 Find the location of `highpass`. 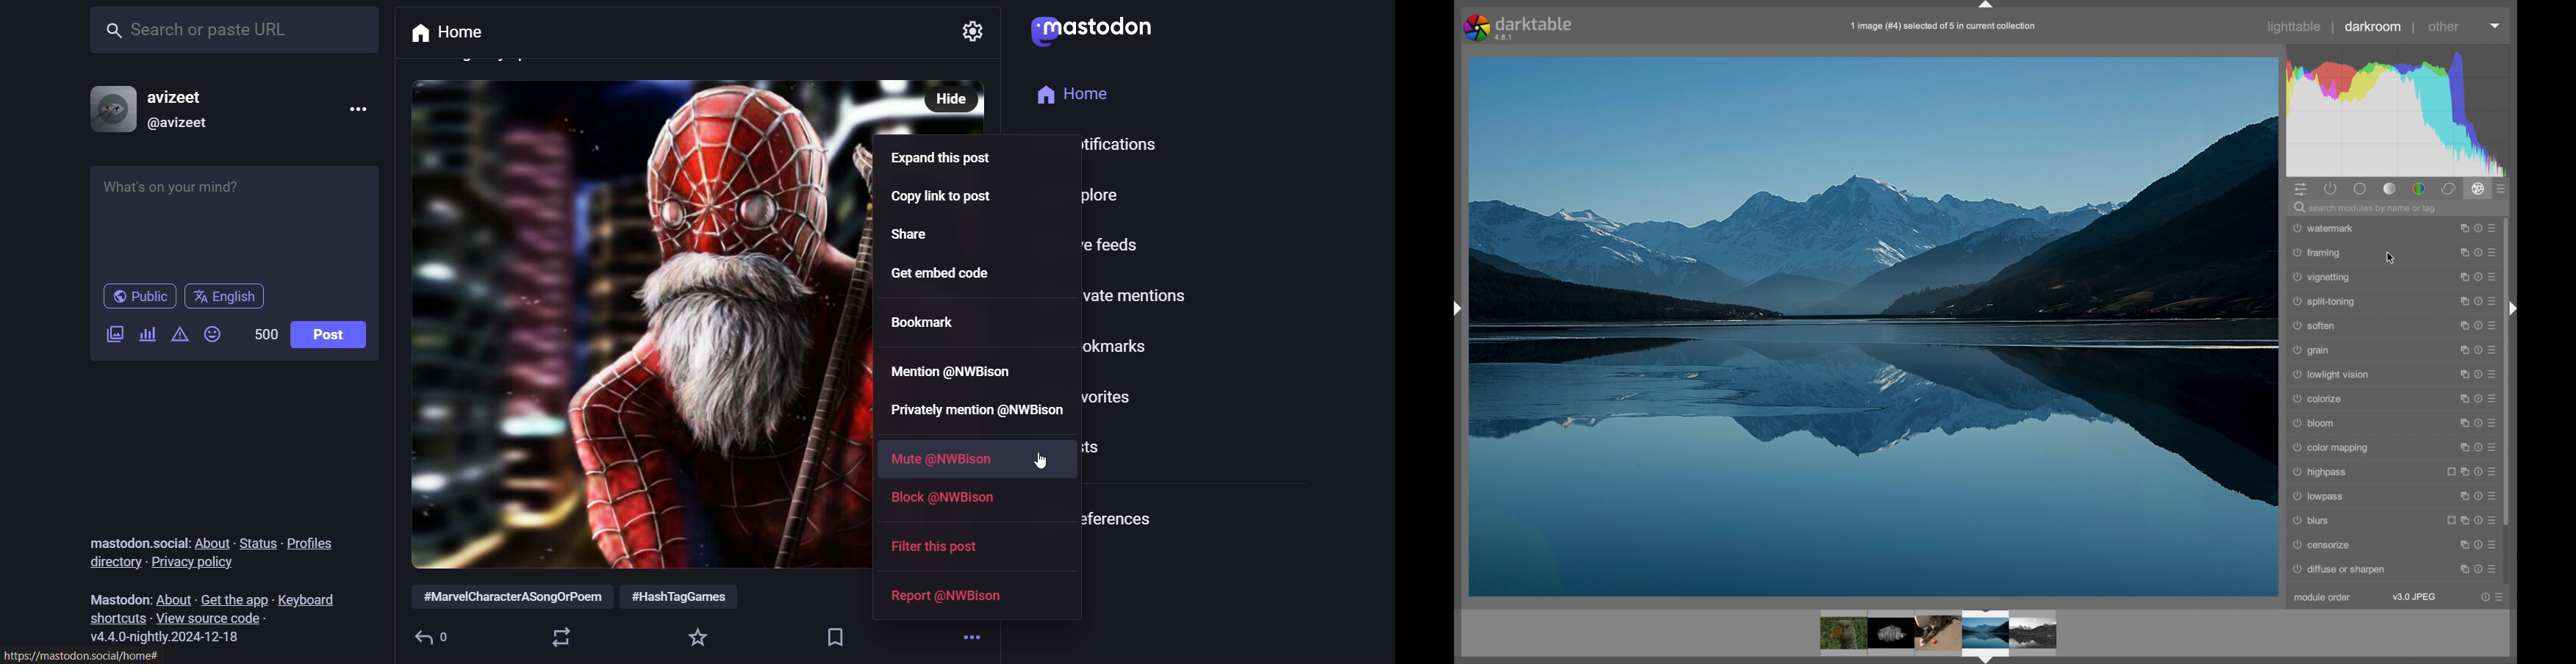

highpass is located at coordinates (2320, 473).